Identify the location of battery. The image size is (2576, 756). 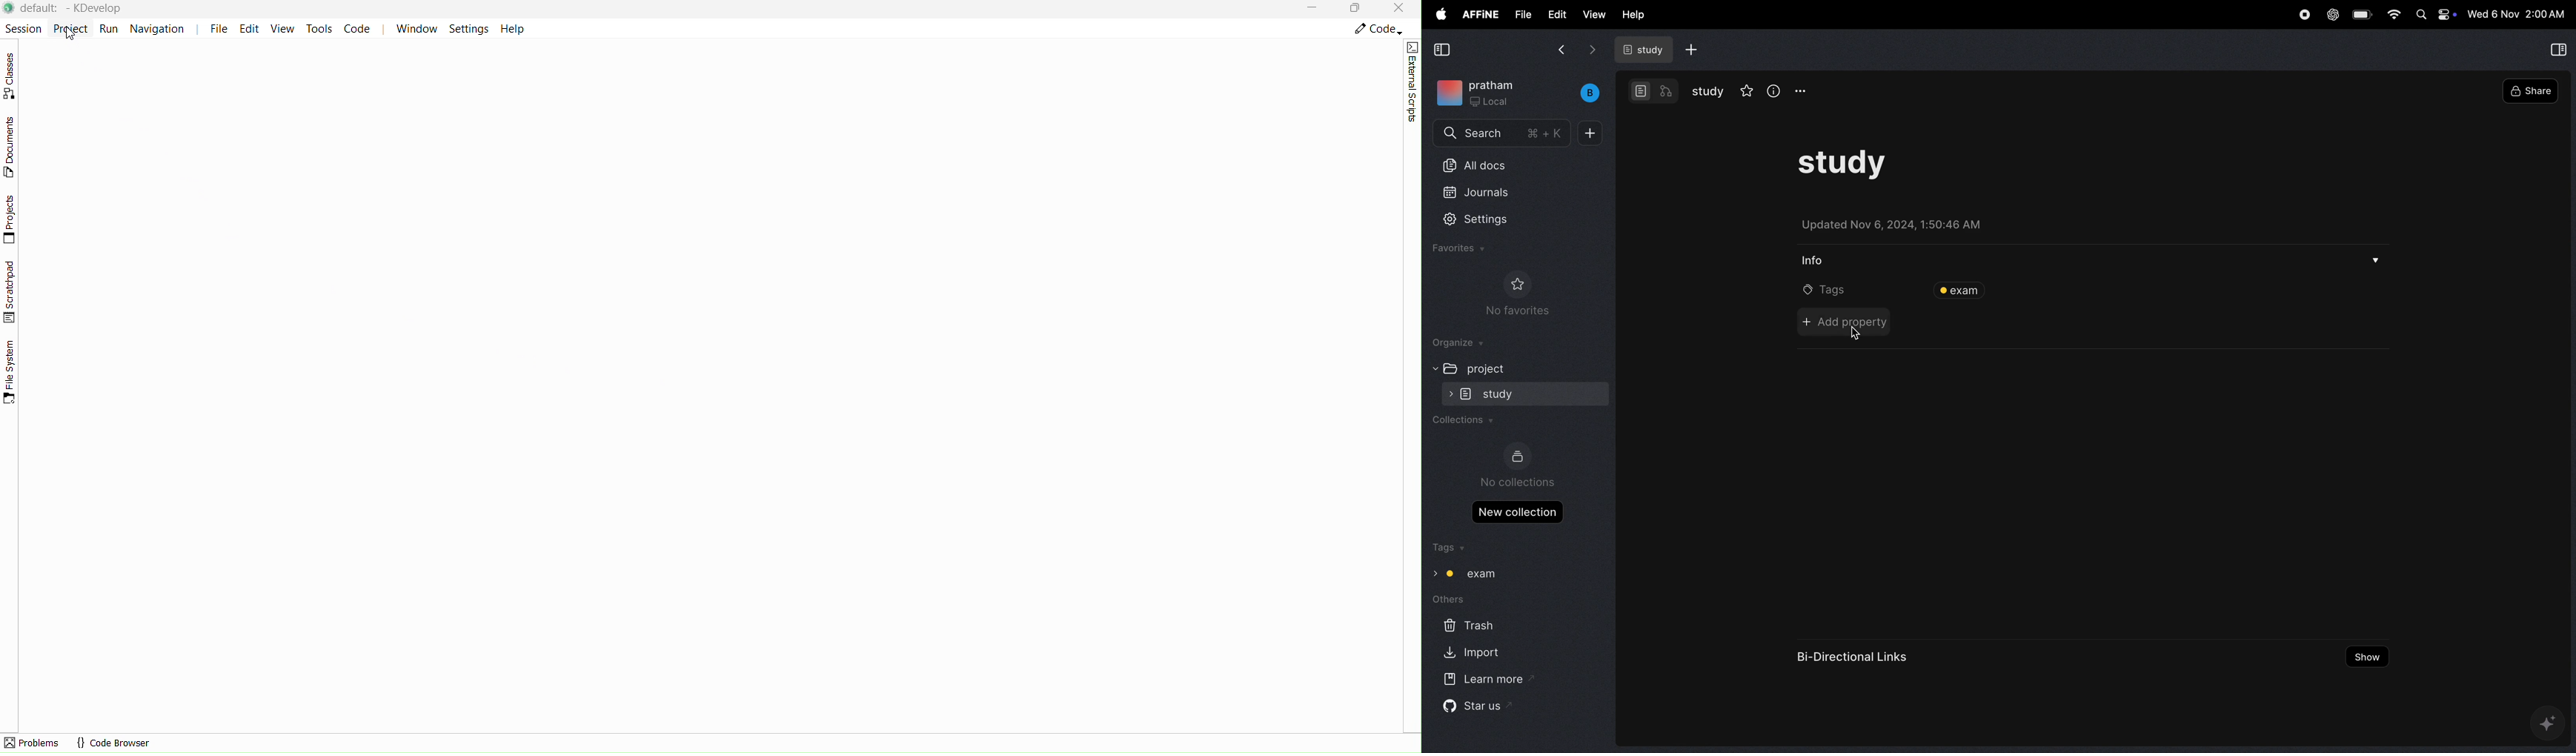
(2362, 16).